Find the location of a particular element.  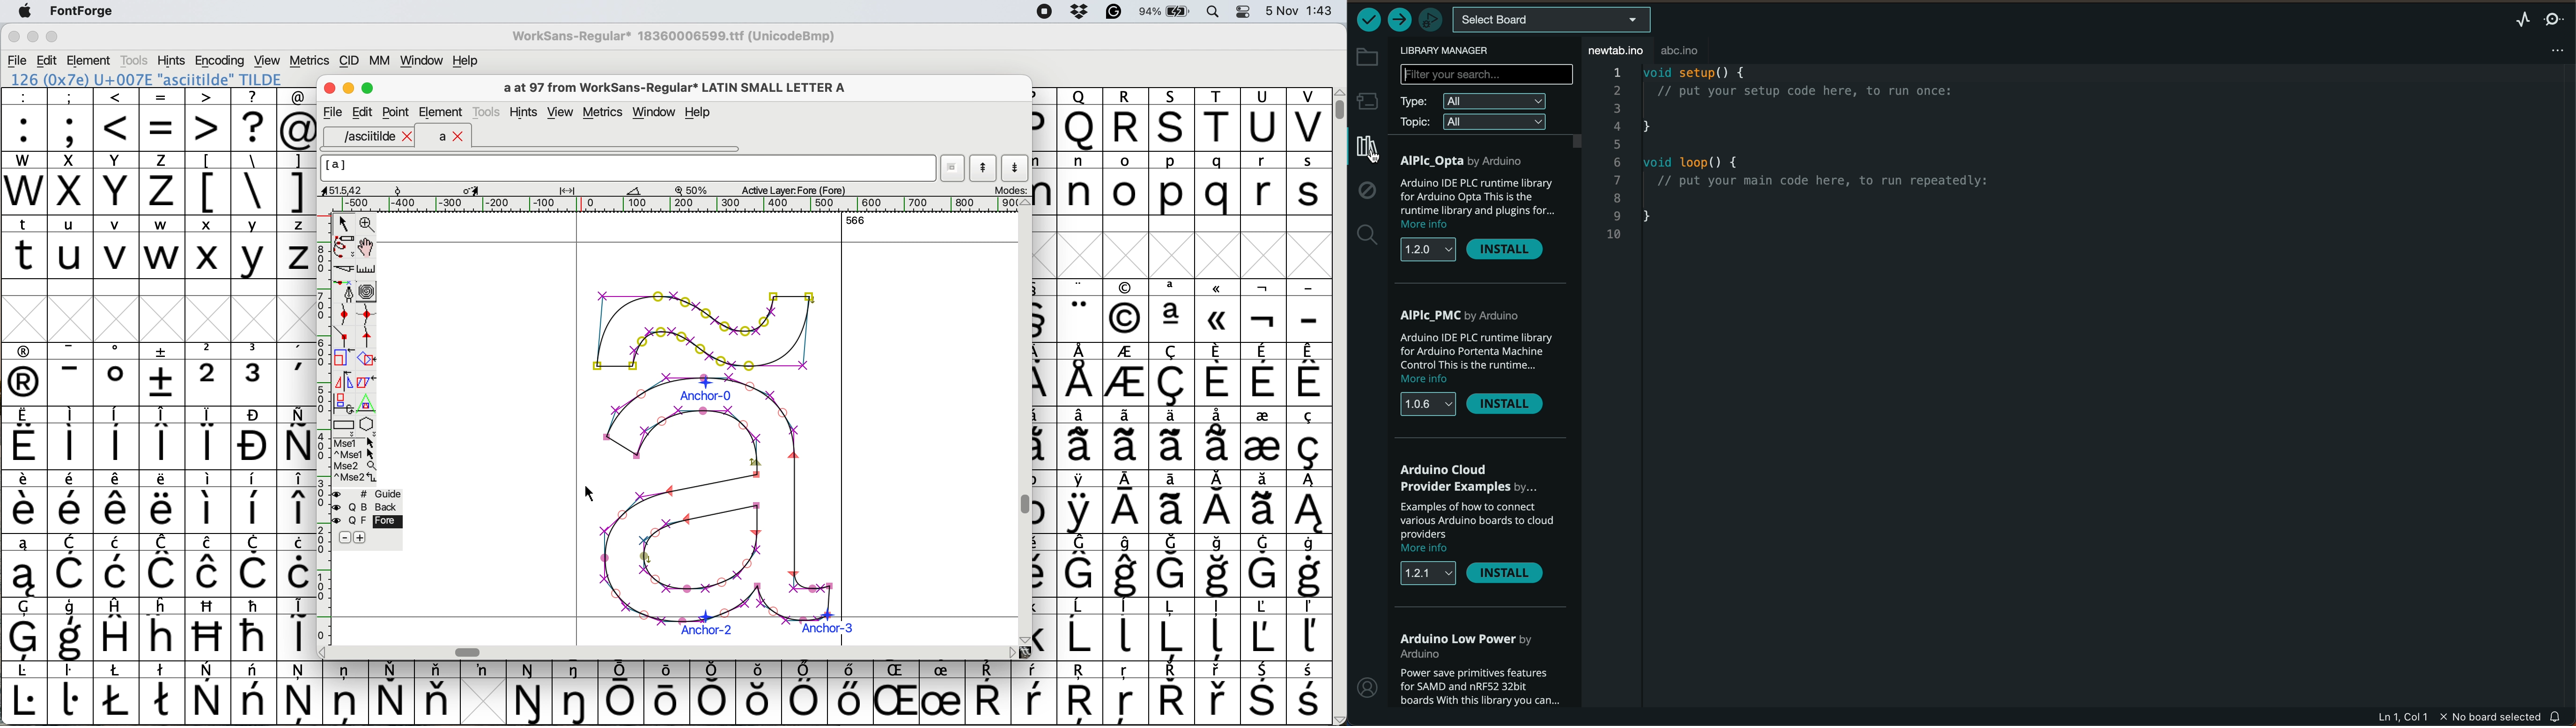

z is located at coordinates (162, 183).